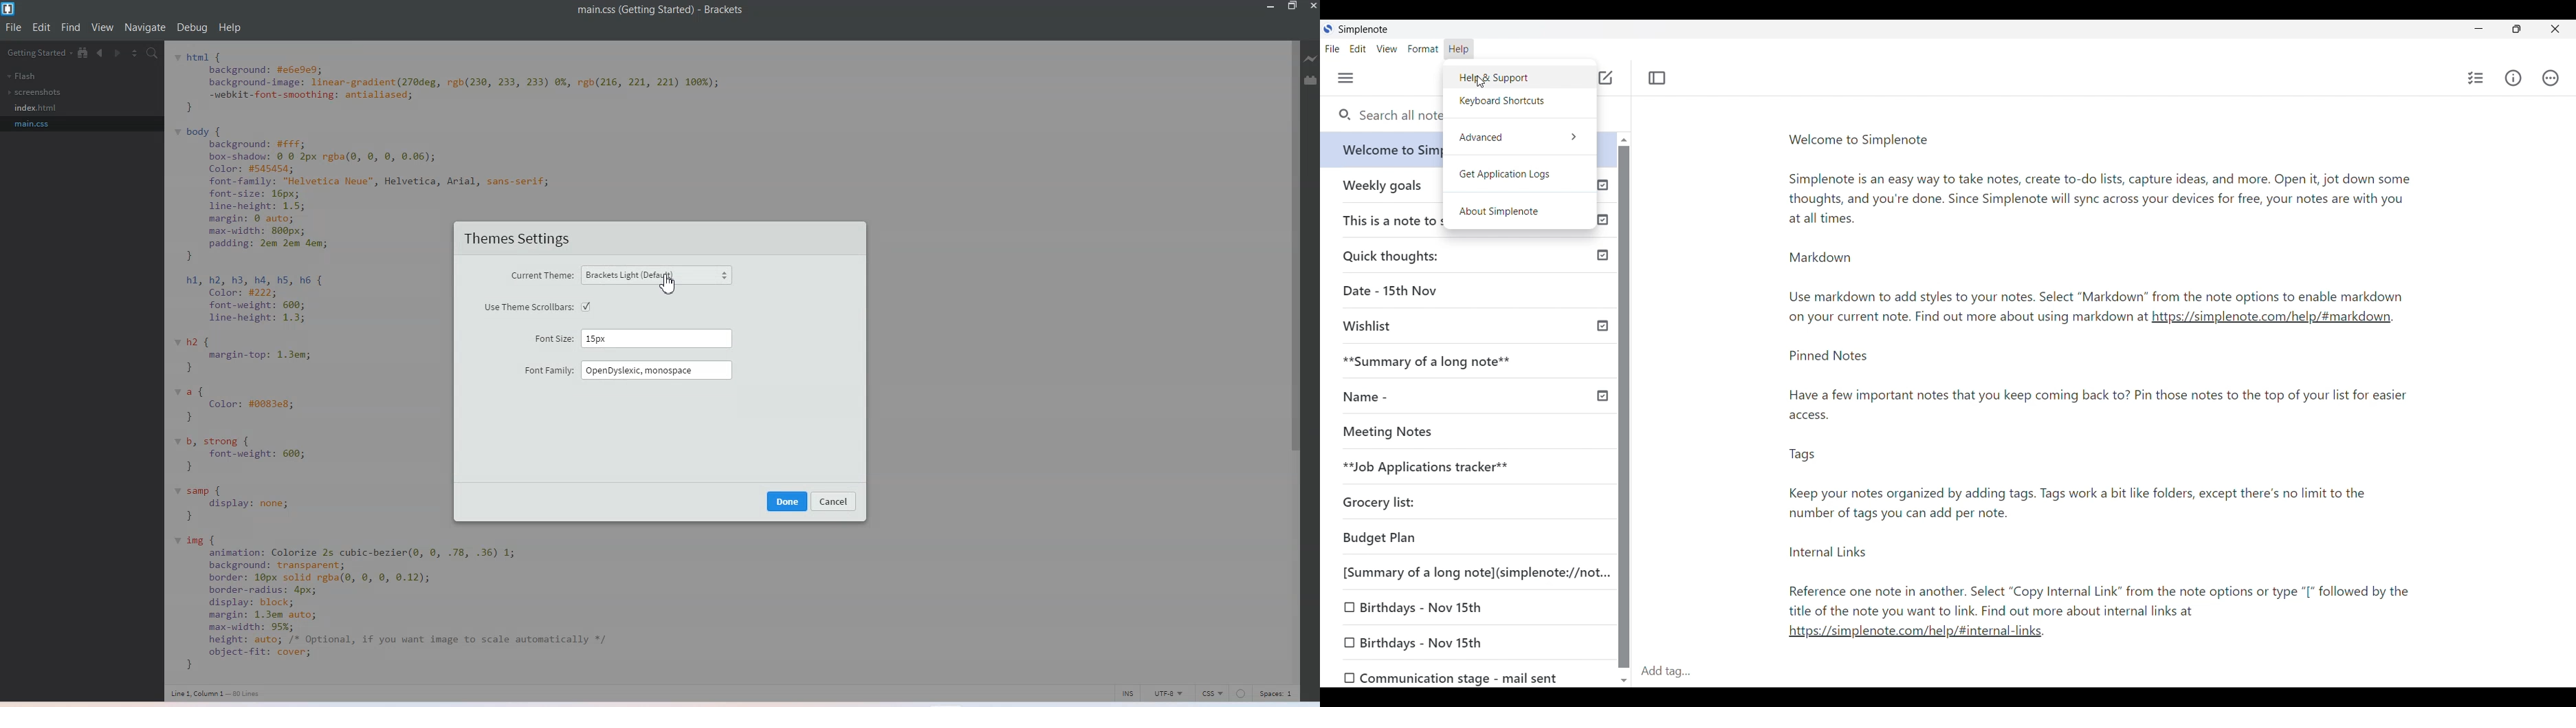  Describe the element at coordinates (2551, 78) in the screenshot. I see `Actions` at that location.